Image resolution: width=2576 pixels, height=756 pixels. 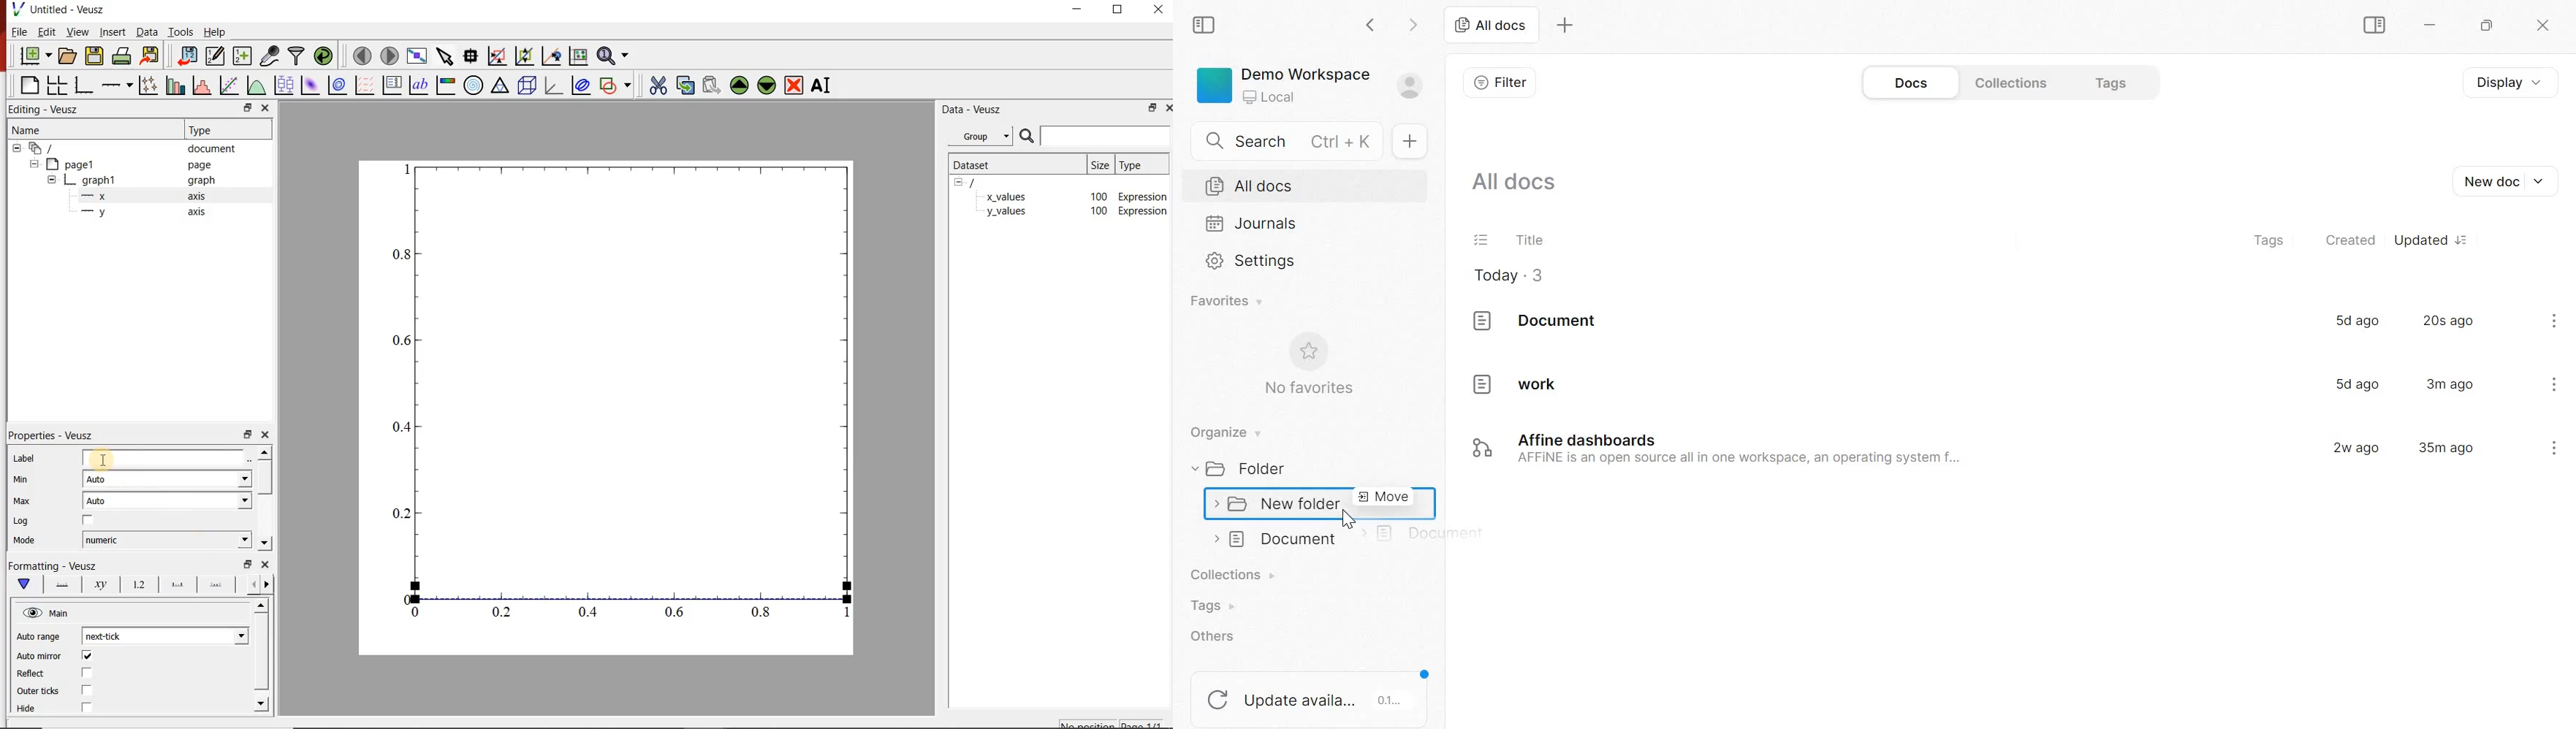 What do you see at coordinates (2544, 26) in the screenshot?
I see `close` at bounding box center [2544, 26].